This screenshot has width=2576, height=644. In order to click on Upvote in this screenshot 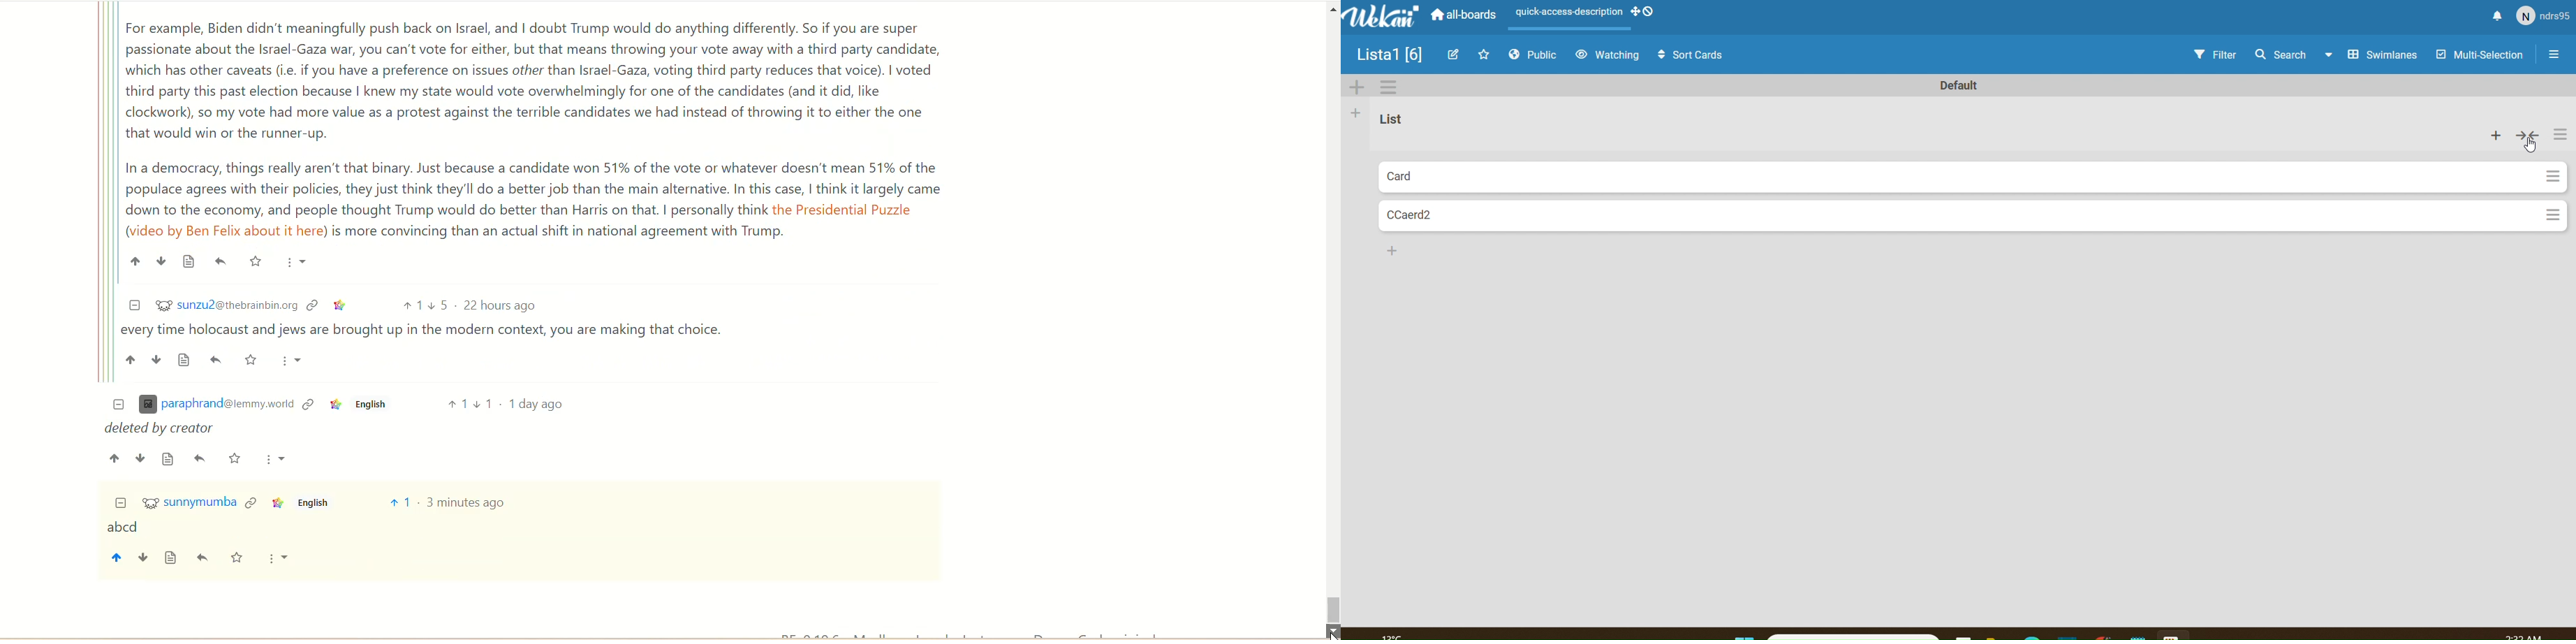, I will do `click(411, 305)`.